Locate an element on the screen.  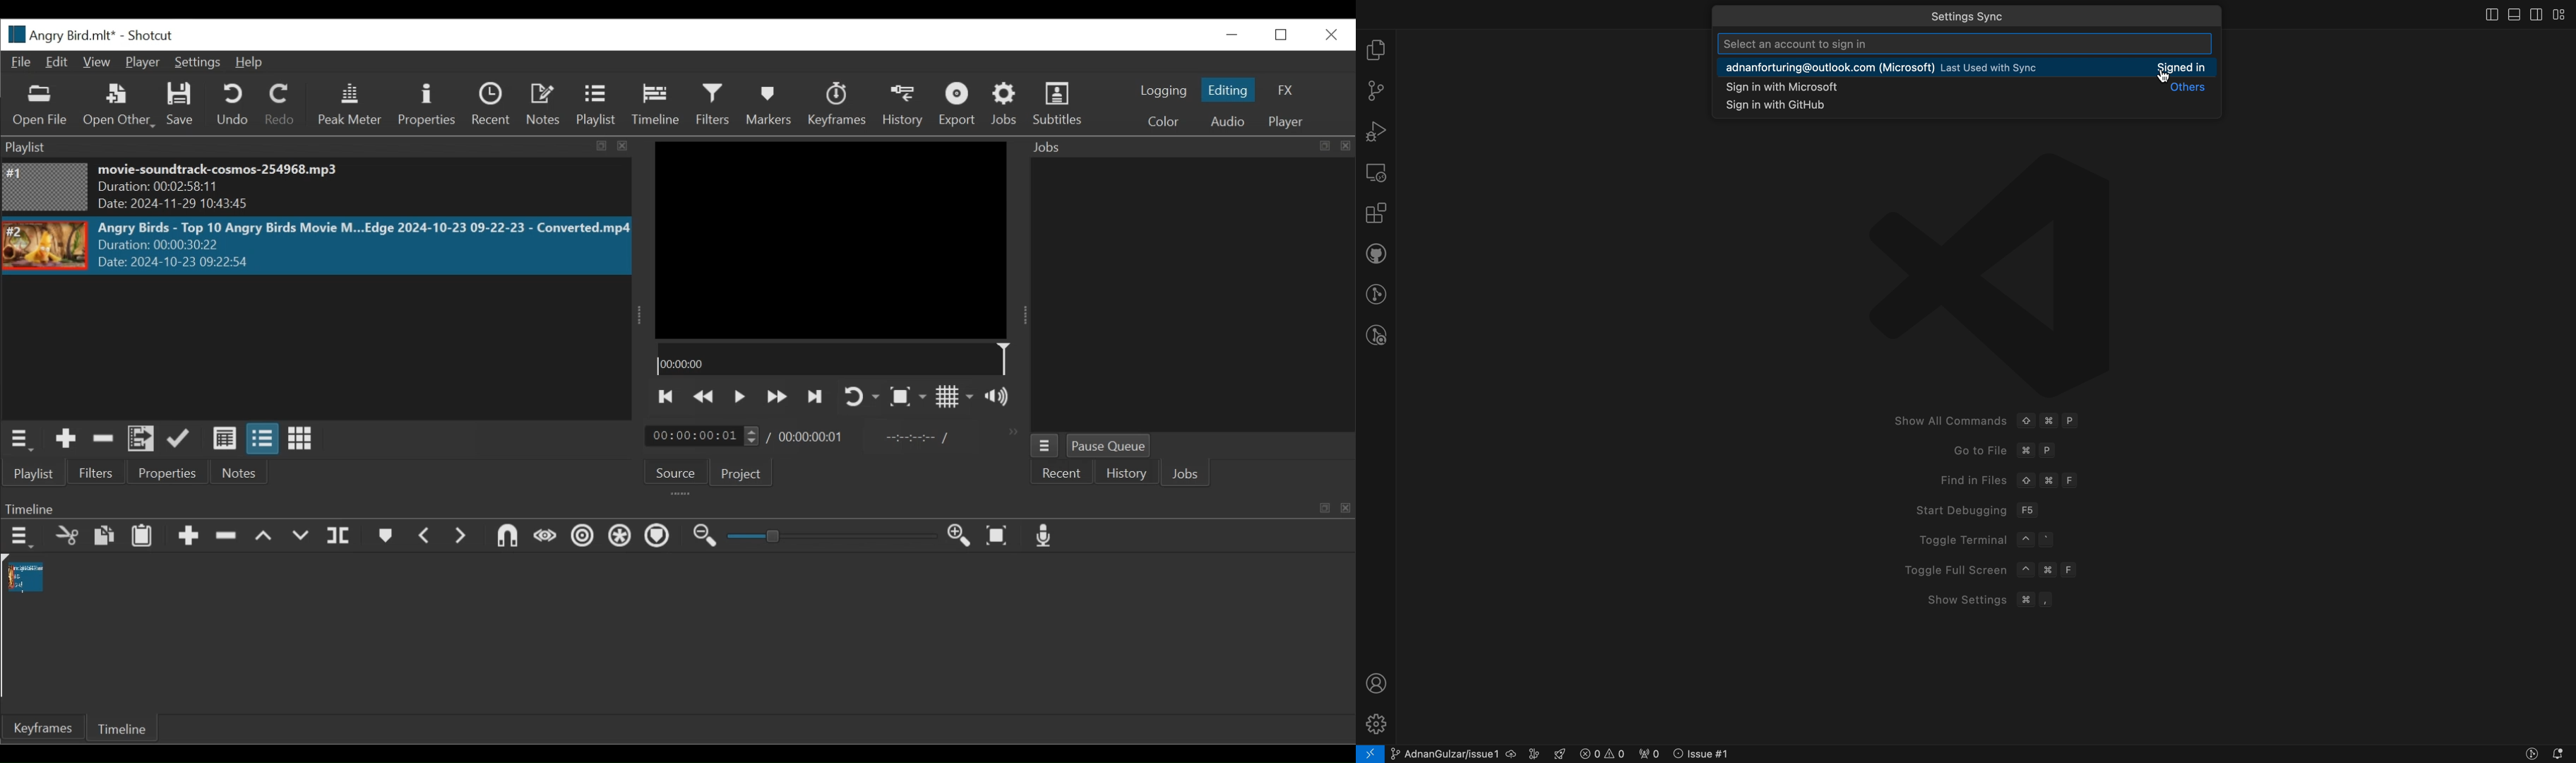
search account is located at coordinates (1963, 43).